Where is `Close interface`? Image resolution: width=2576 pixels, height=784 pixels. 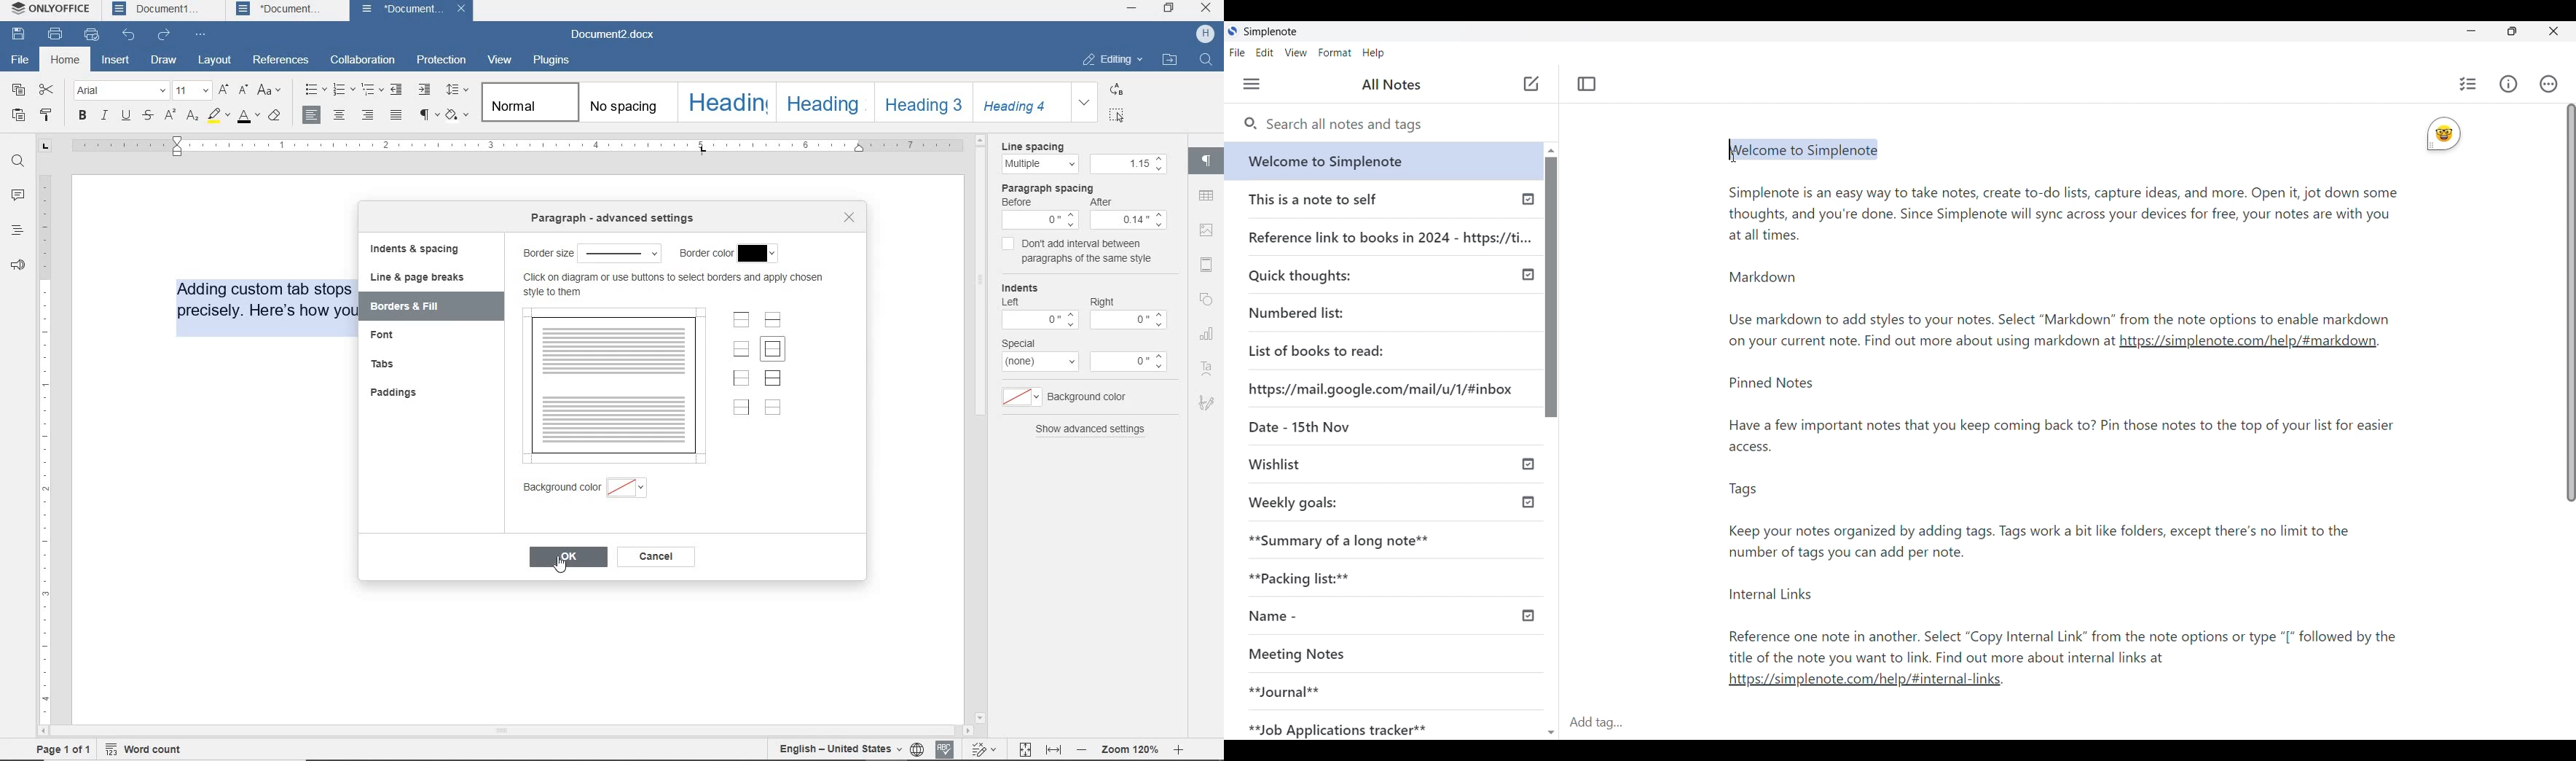 Close interface is located at coordinates (2556, 31).